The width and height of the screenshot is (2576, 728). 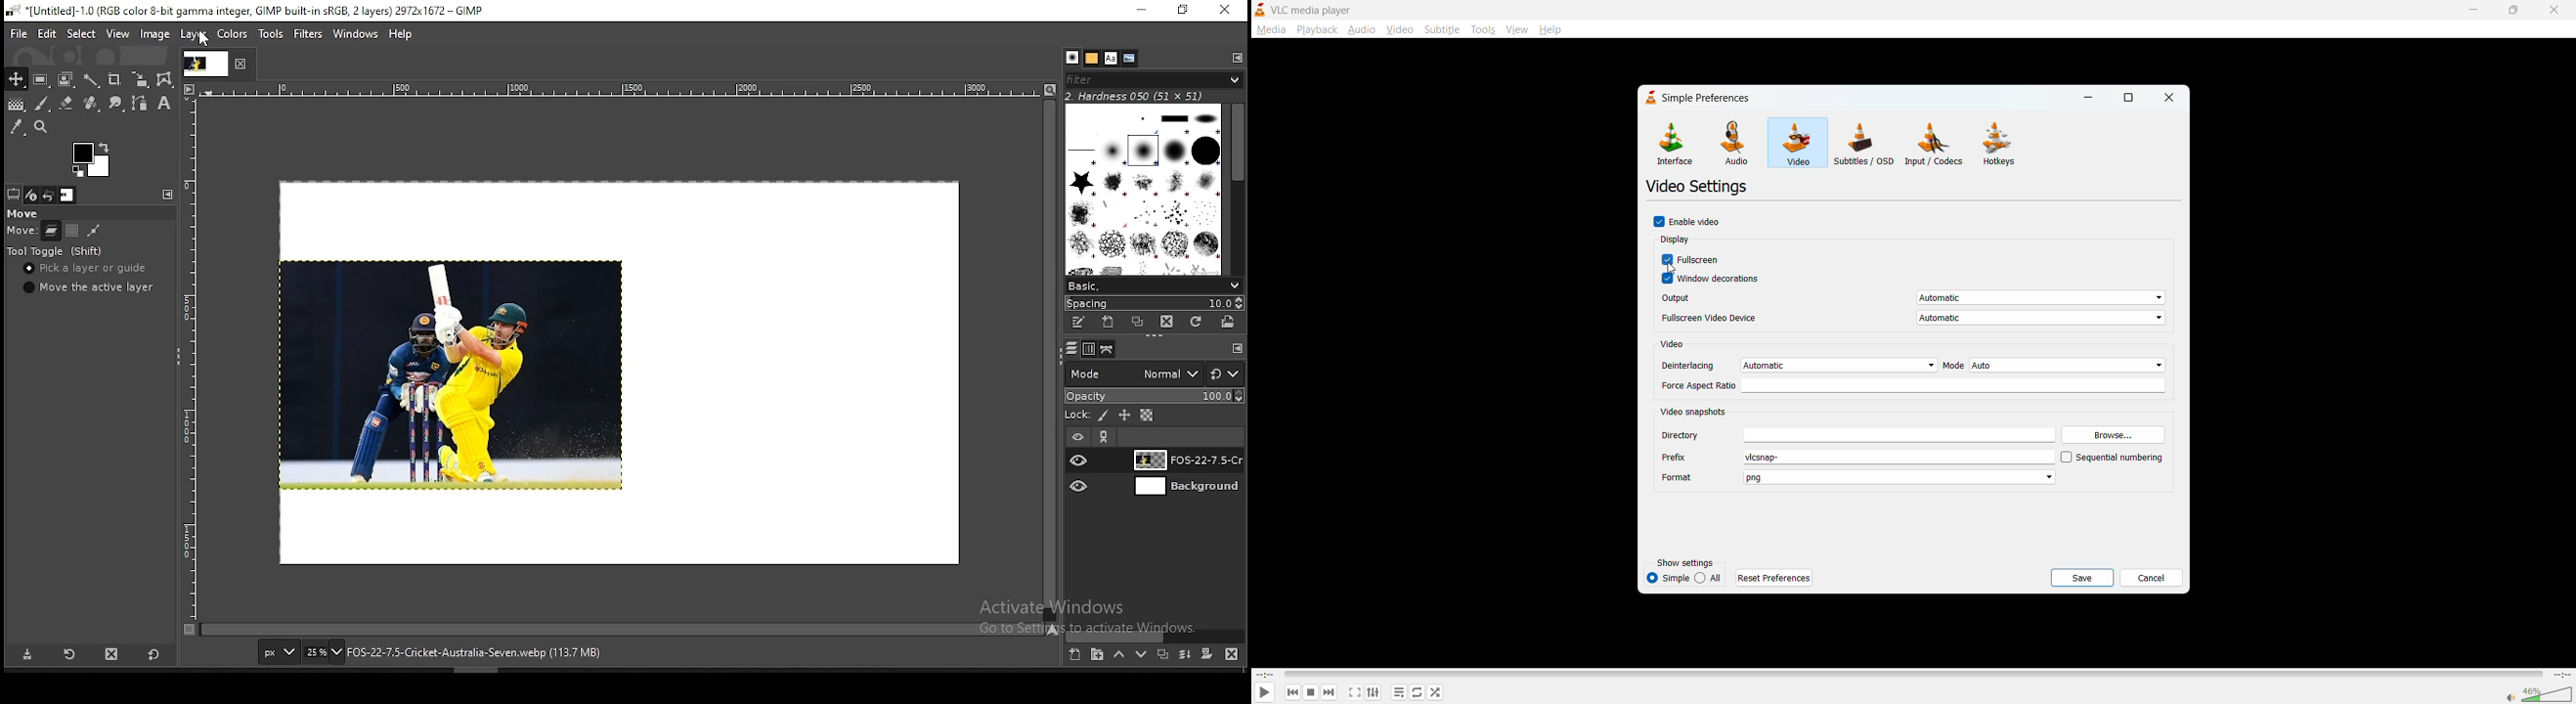 I want to click on mode, so click(x=2053, y=365).